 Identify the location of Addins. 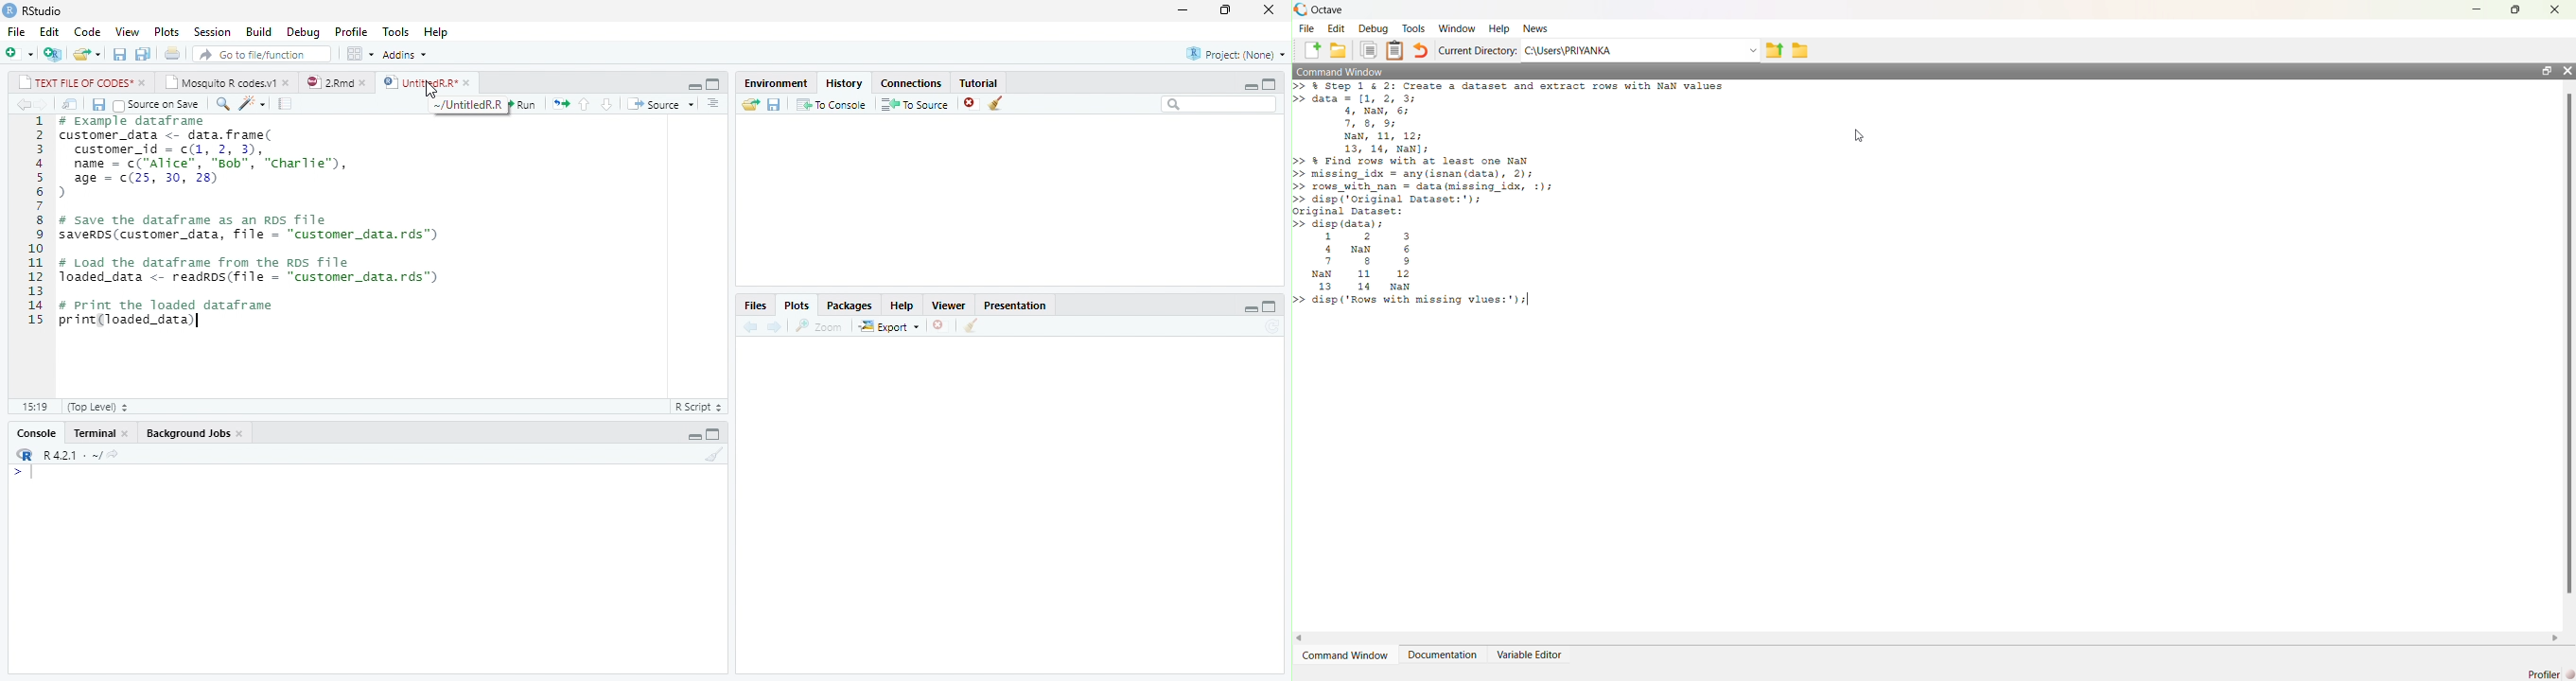
(405, 55).